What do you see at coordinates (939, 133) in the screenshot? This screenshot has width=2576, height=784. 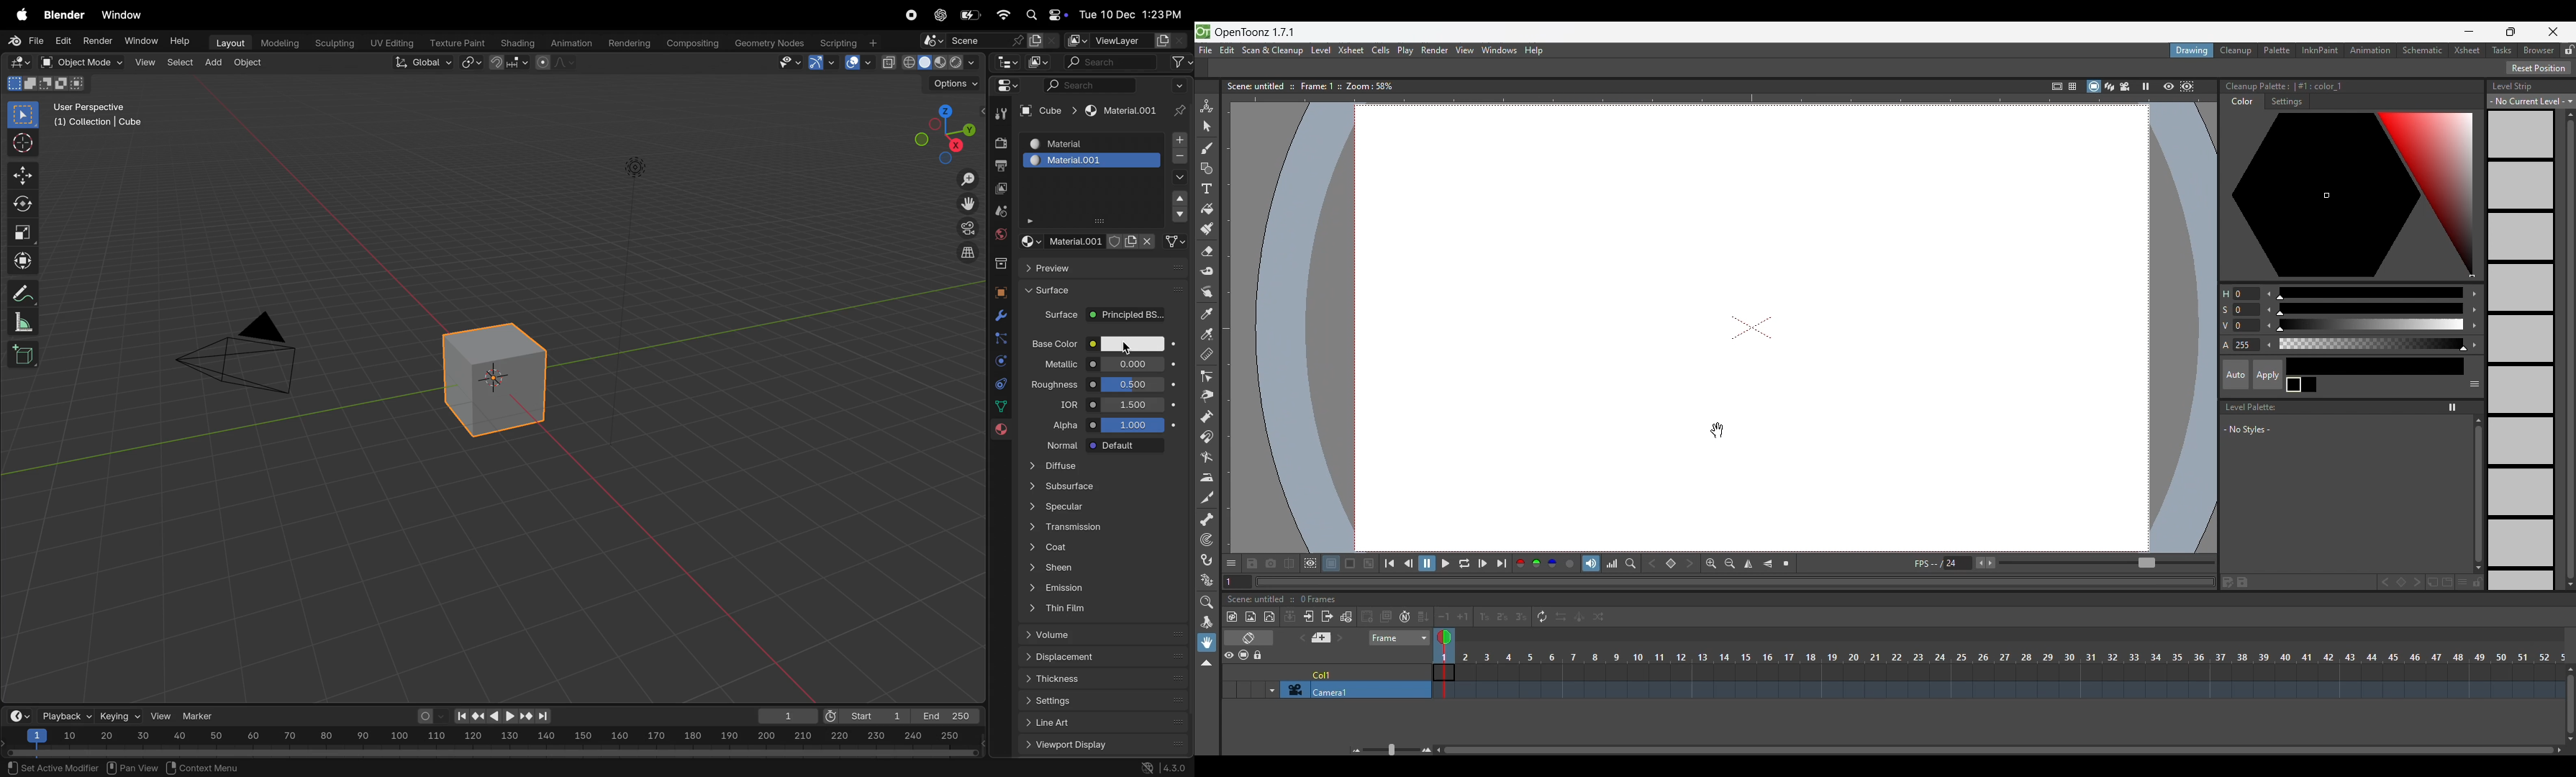 I see `view point` at bounding box center [939, 133].